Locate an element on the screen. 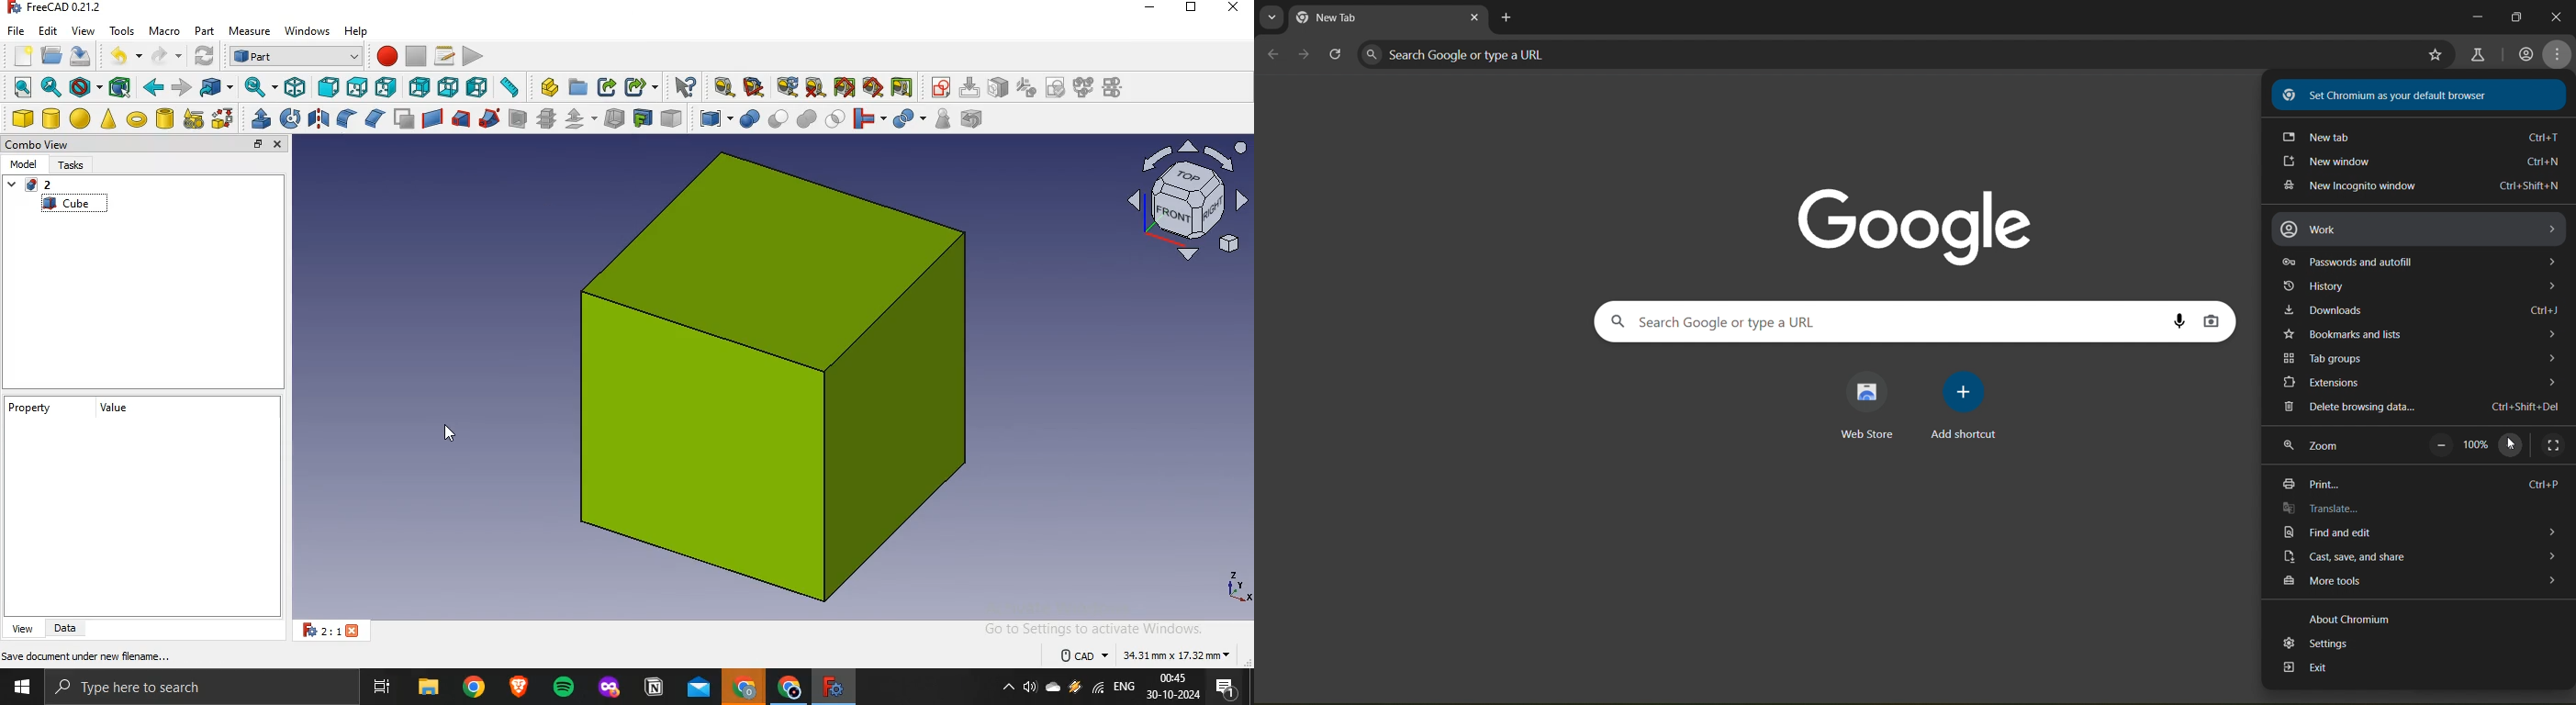 This screenshot has height=728, width=2576. google chrome is located at coordinates (789, 688).